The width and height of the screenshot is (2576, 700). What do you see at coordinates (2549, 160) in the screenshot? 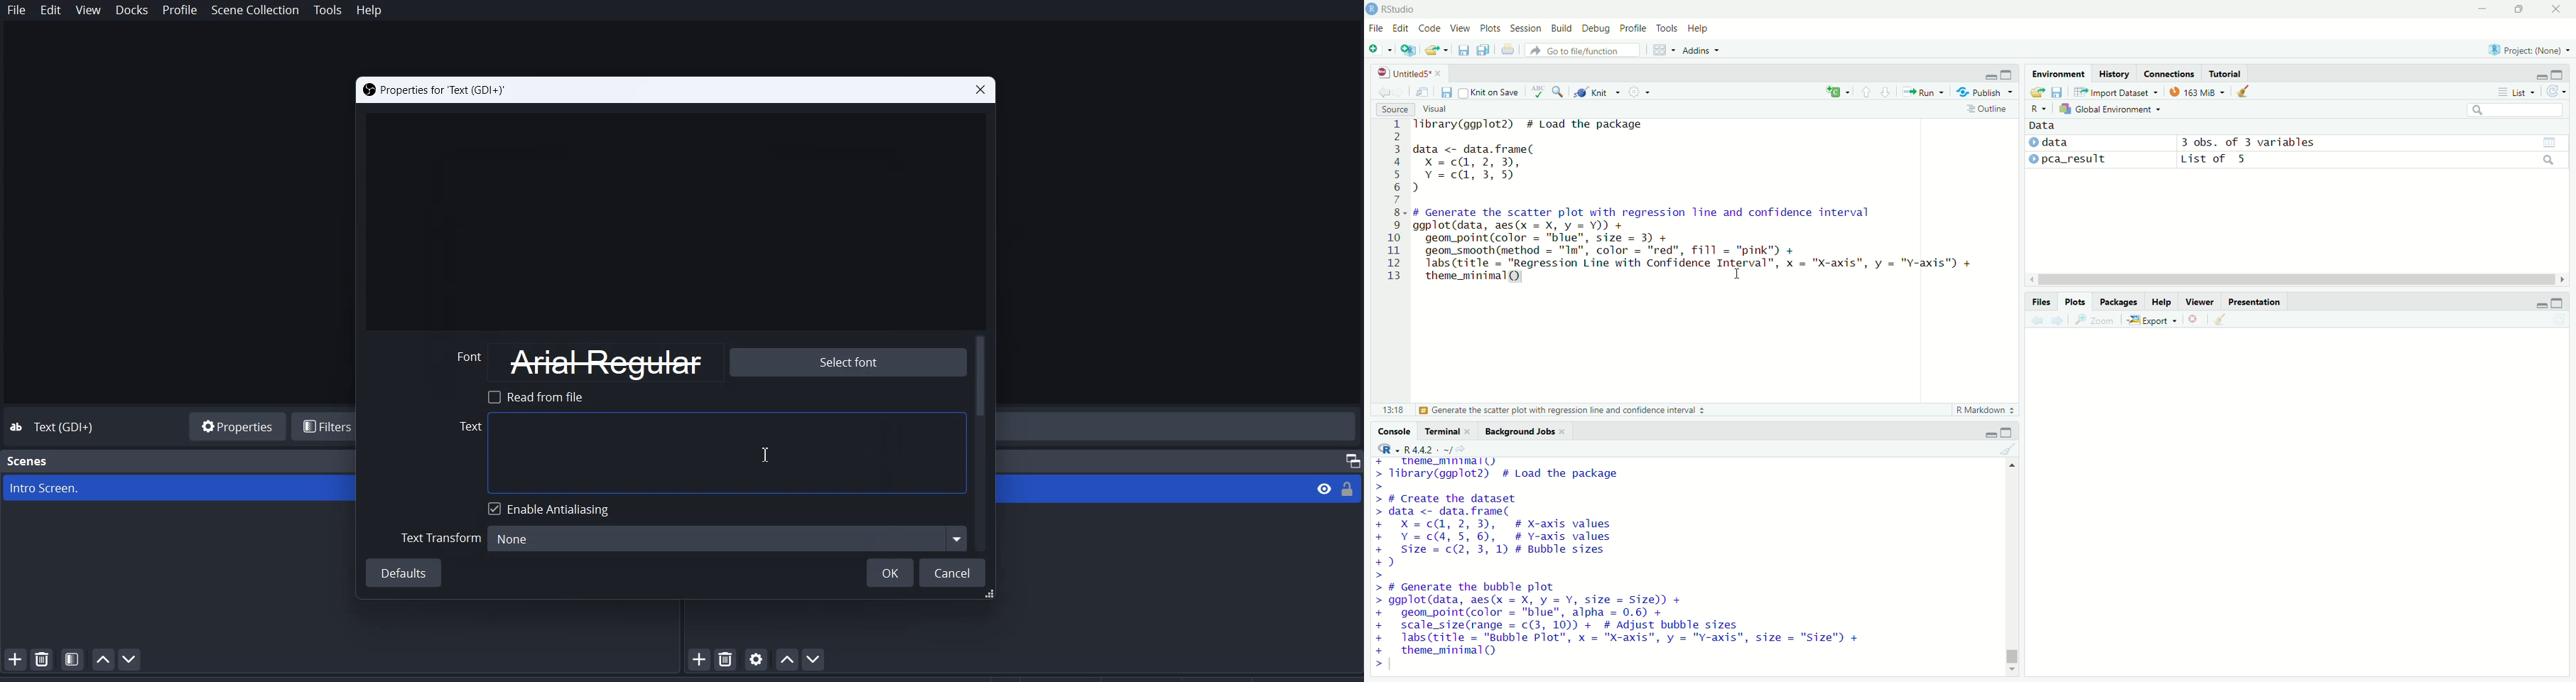
I see `search` at bounding box center [2549, 160].